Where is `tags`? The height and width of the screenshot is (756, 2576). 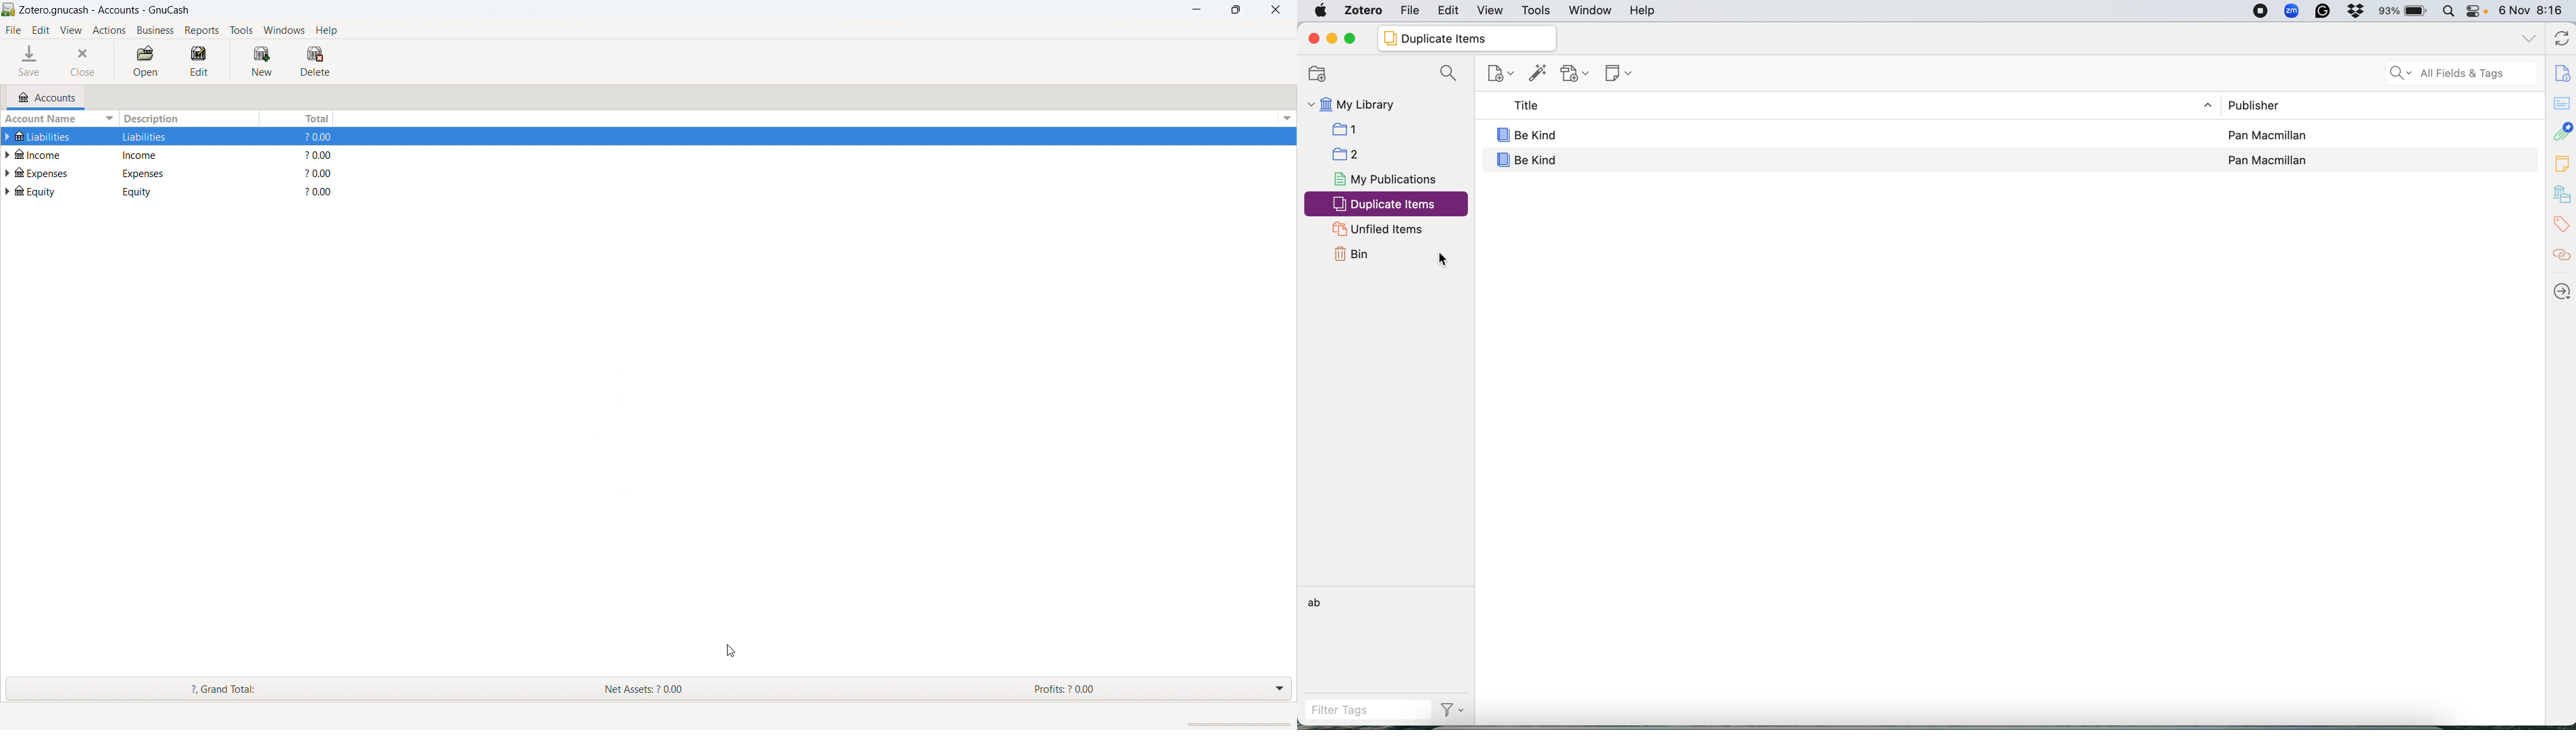
tags is located at coordinates (1333, 602).